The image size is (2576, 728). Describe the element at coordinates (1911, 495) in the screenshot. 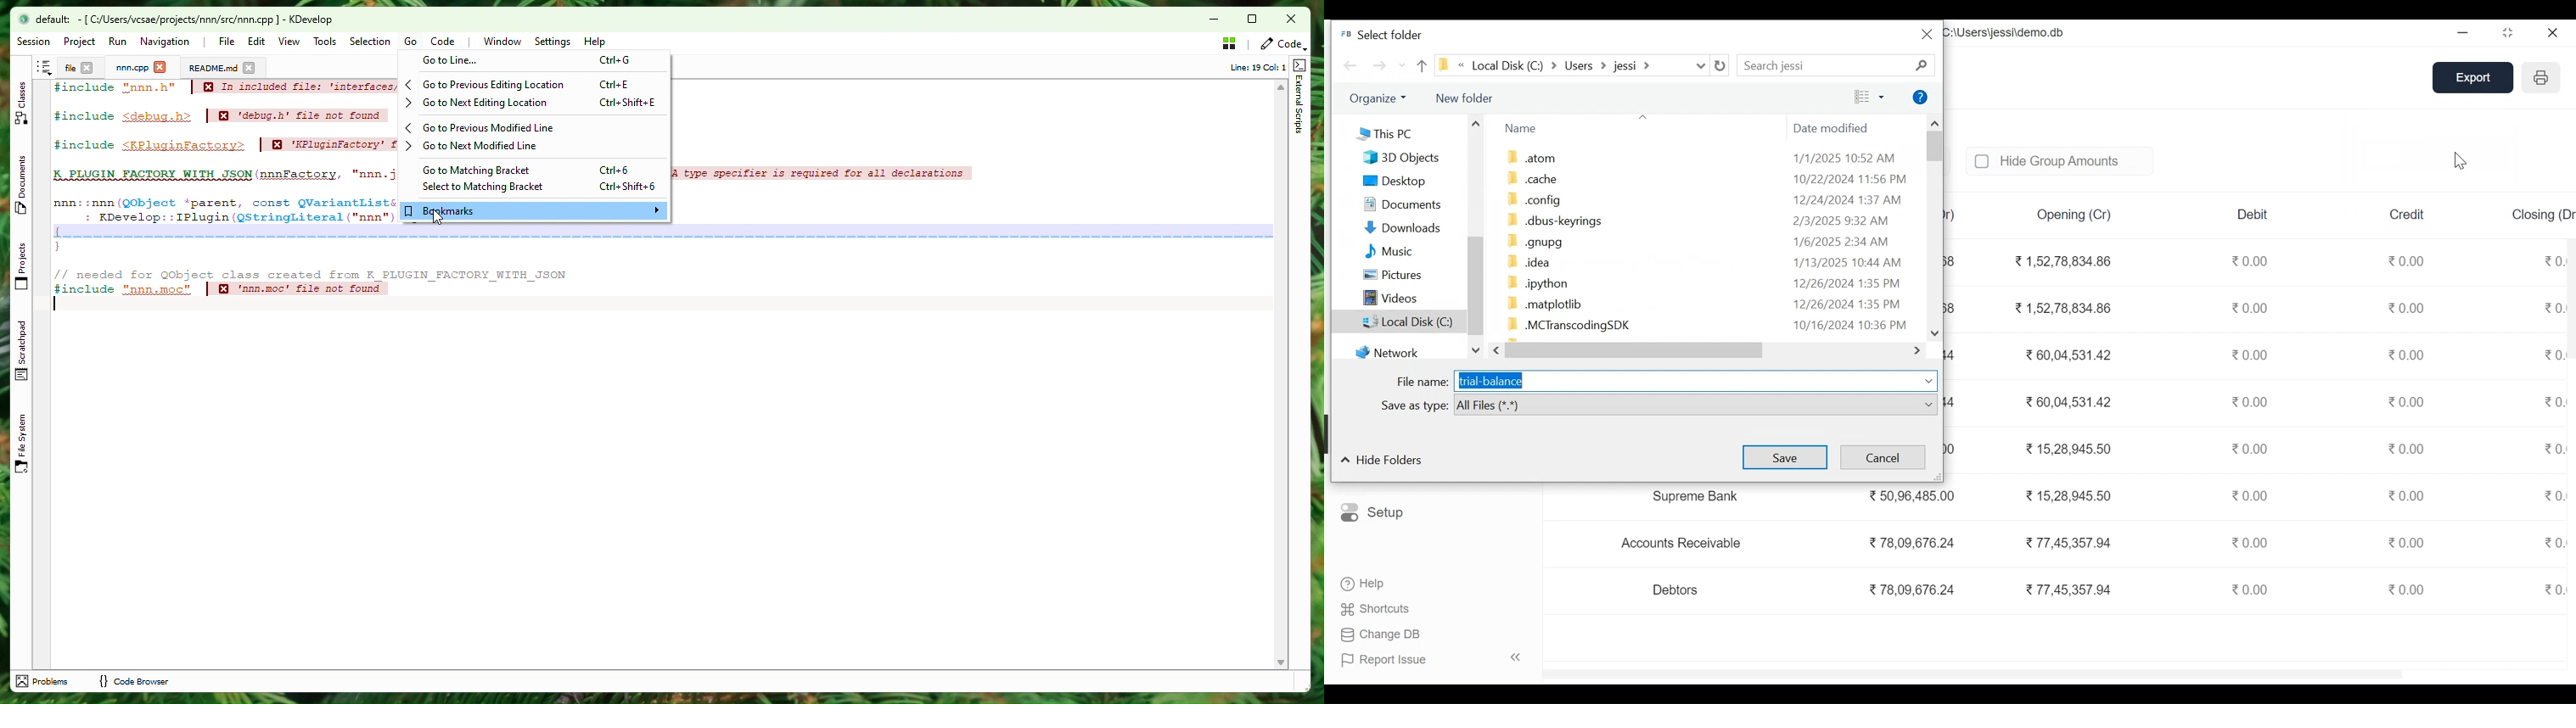

I see `50,96,485.00` at that location.